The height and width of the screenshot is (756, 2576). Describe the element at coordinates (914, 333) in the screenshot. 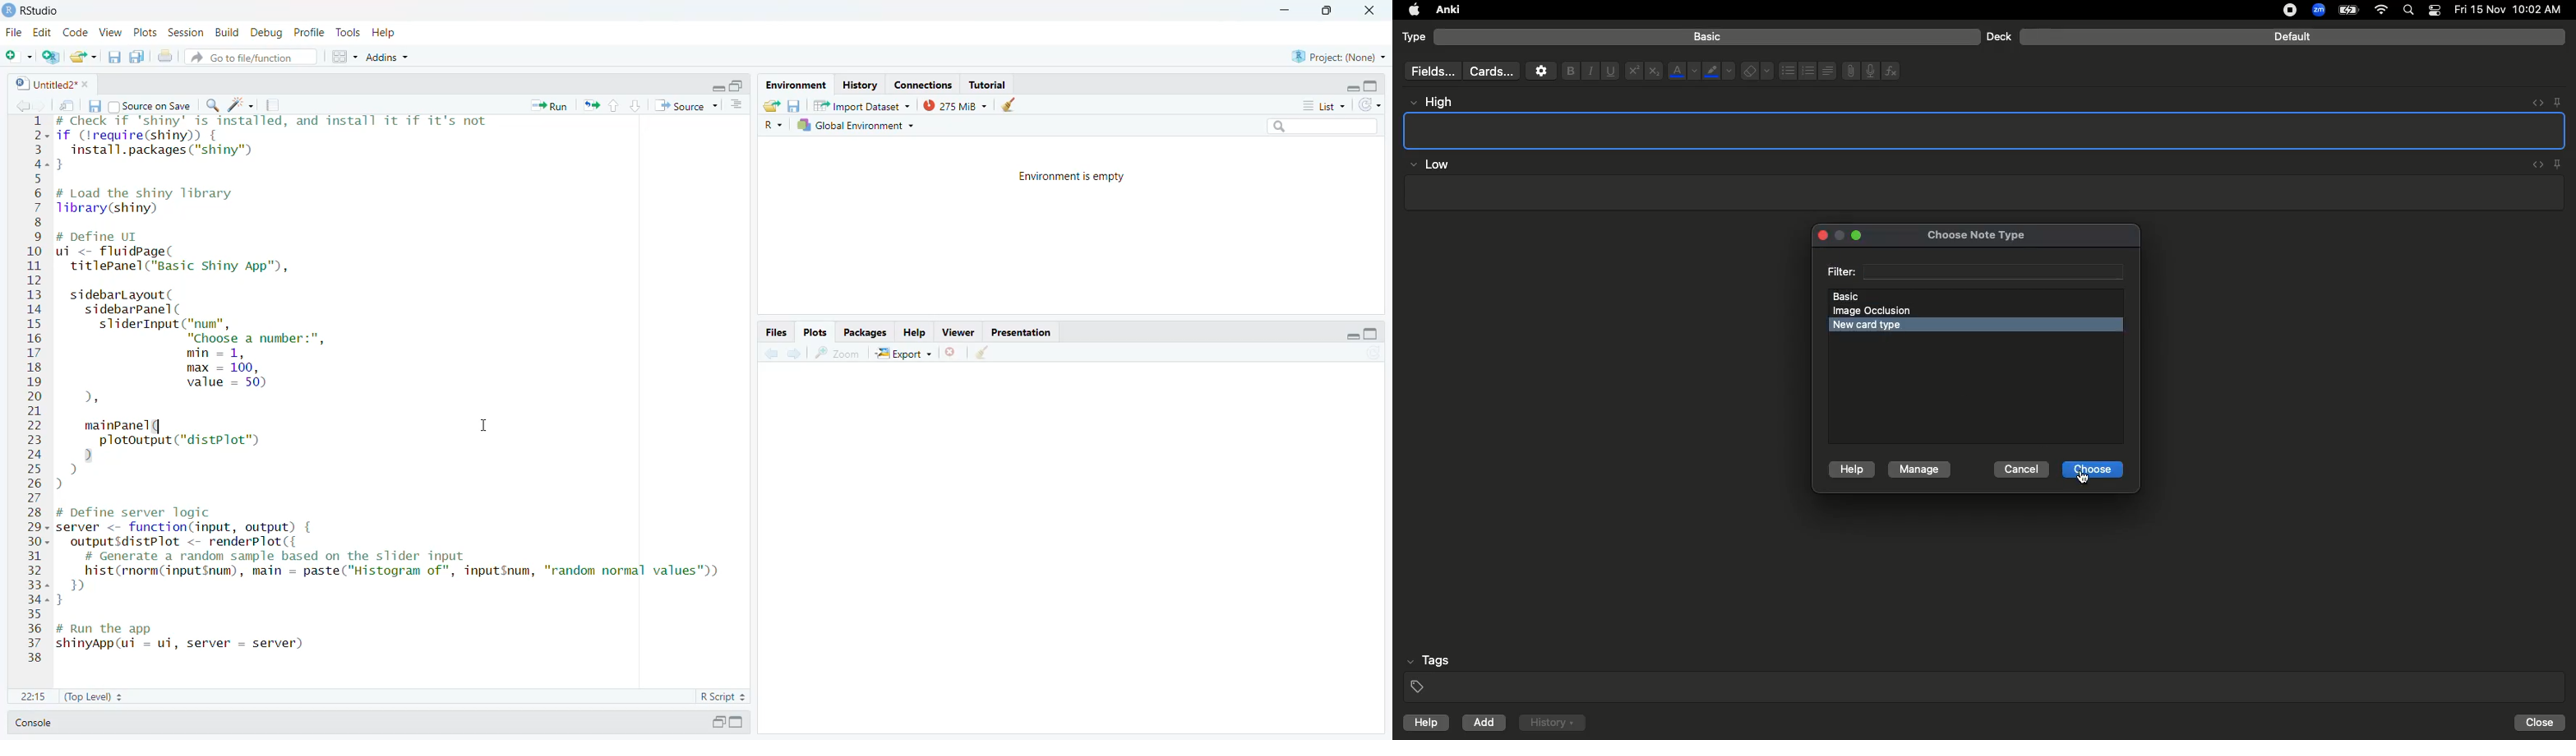

I see `Help` at that location.